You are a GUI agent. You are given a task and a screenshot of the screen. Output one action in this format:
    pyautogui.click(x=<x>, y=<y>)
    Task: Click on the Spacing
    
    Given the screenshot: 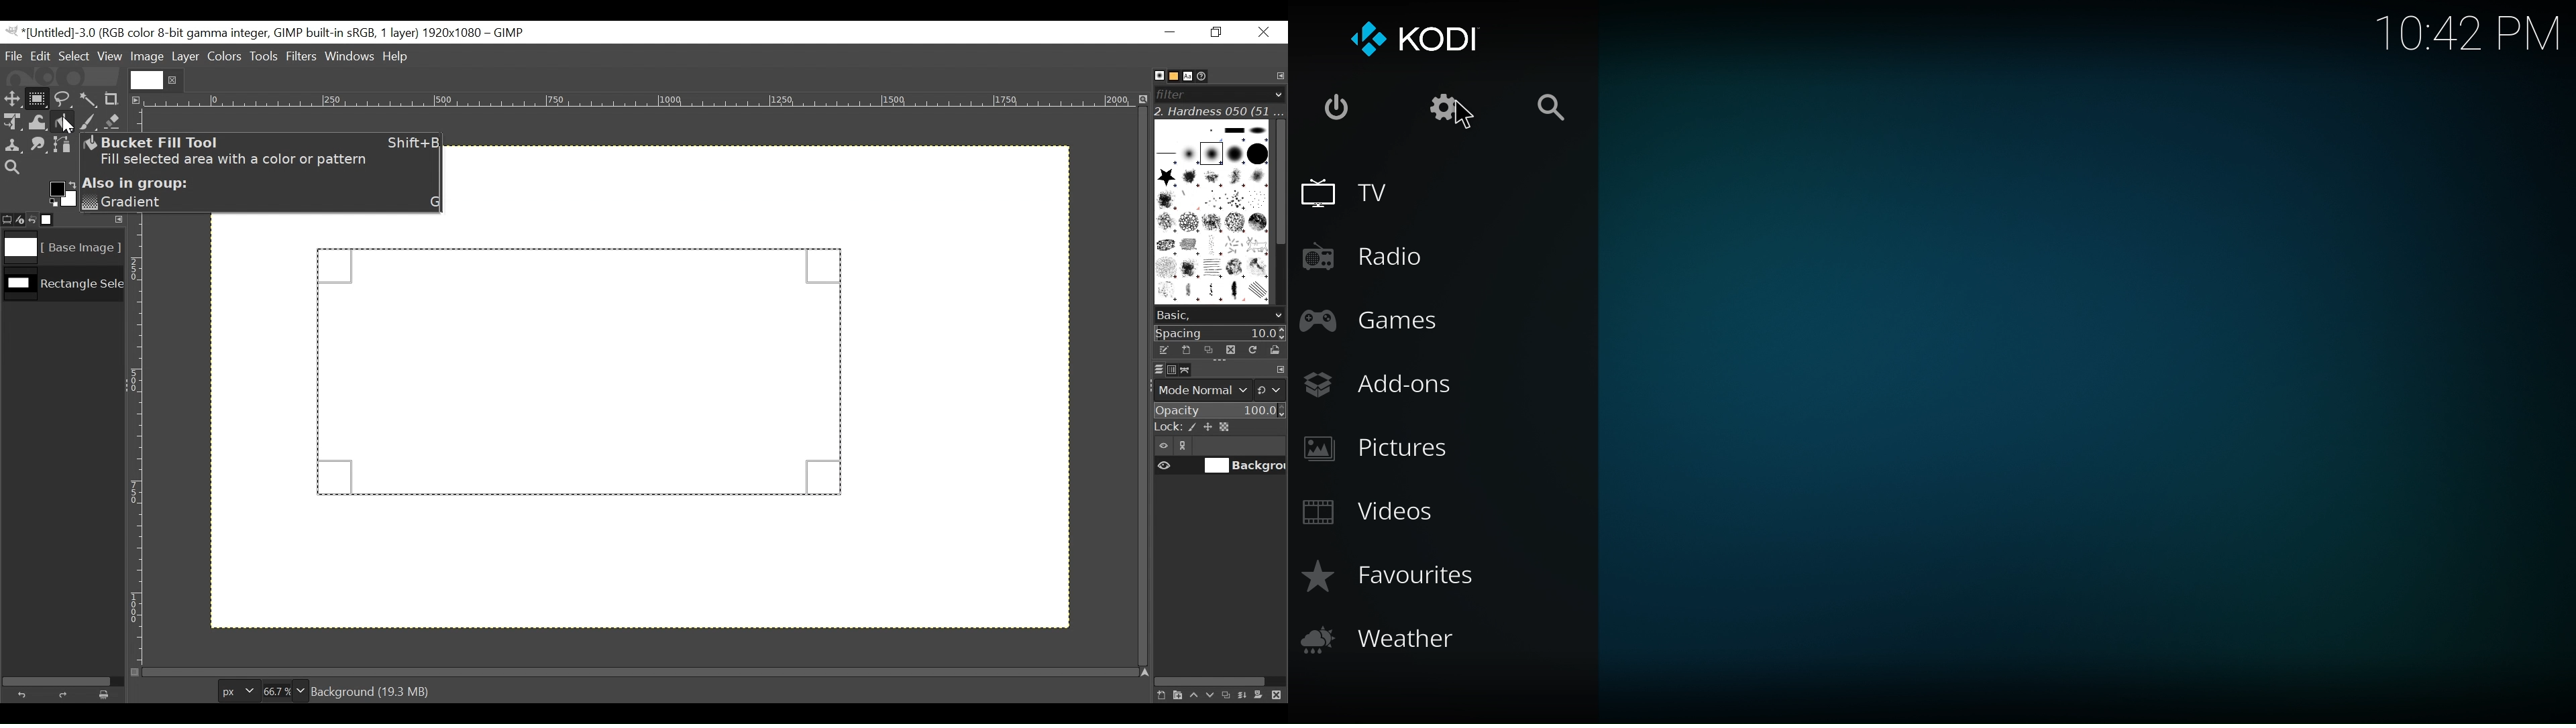 What is the action you would take?
    pyautogui.click(x=1220, y=333)
    